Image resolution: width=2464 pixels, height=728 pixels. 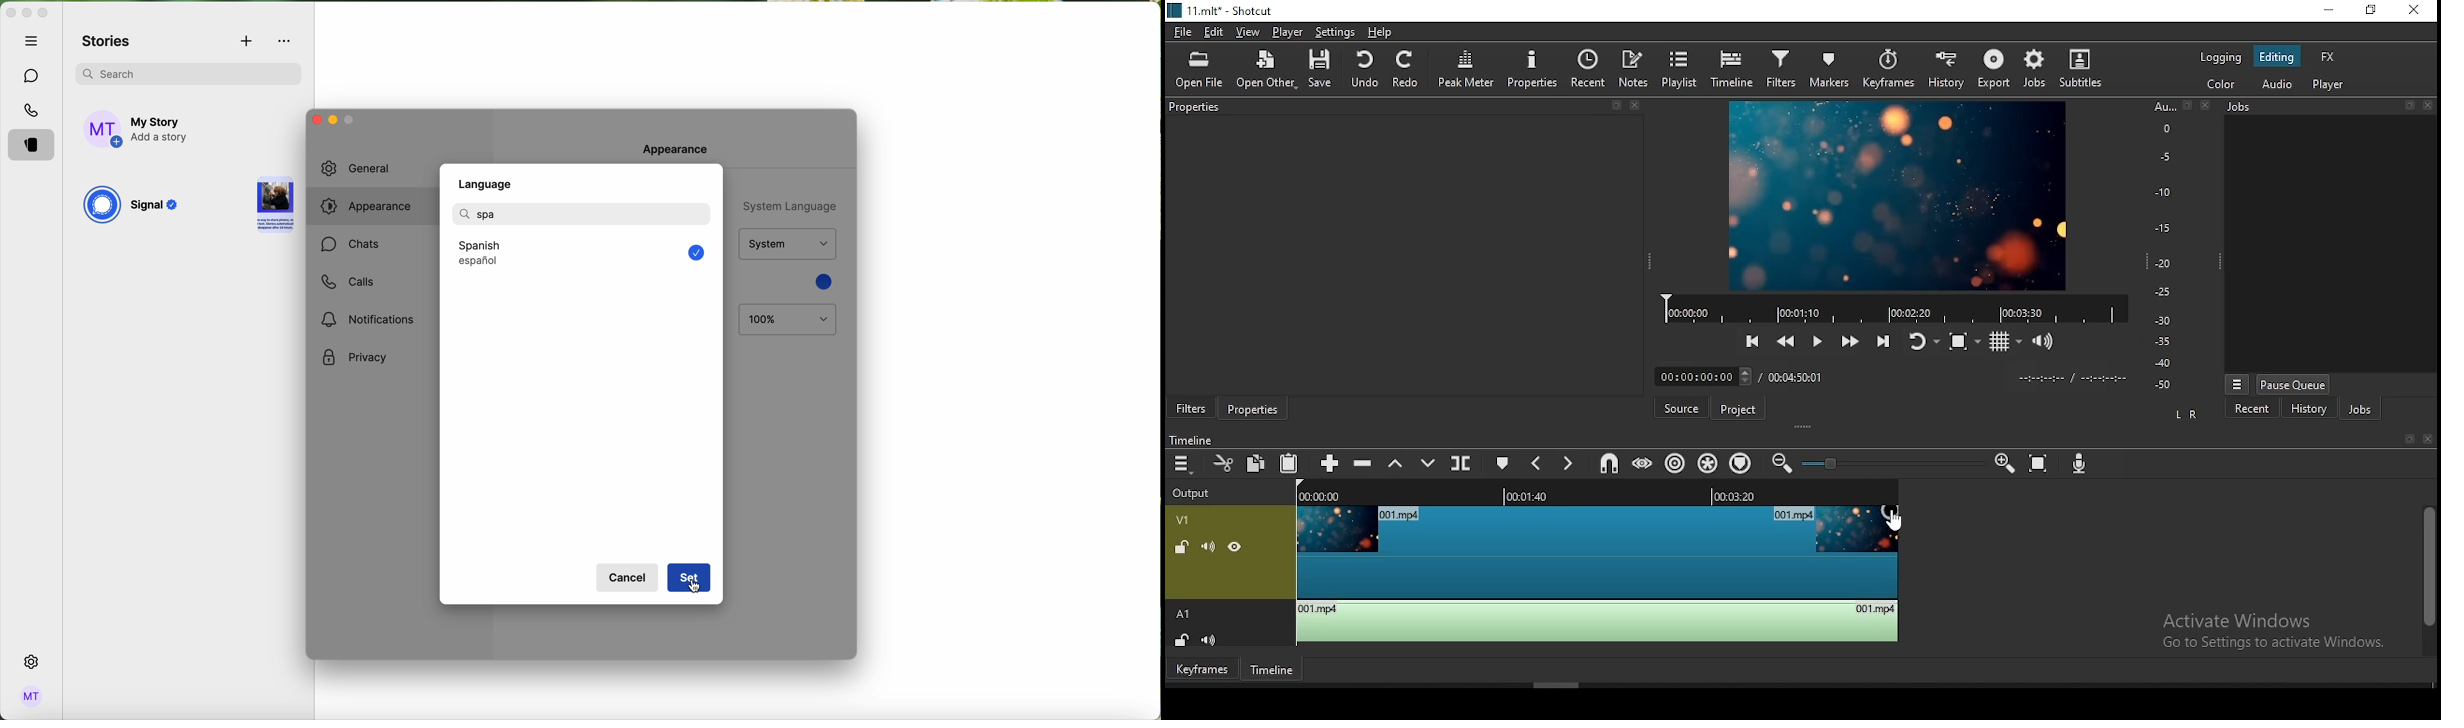 What do you see at coordinates (1272, 672) in the screenshot?
I see `timeline` at bounding box center [1272, 672].